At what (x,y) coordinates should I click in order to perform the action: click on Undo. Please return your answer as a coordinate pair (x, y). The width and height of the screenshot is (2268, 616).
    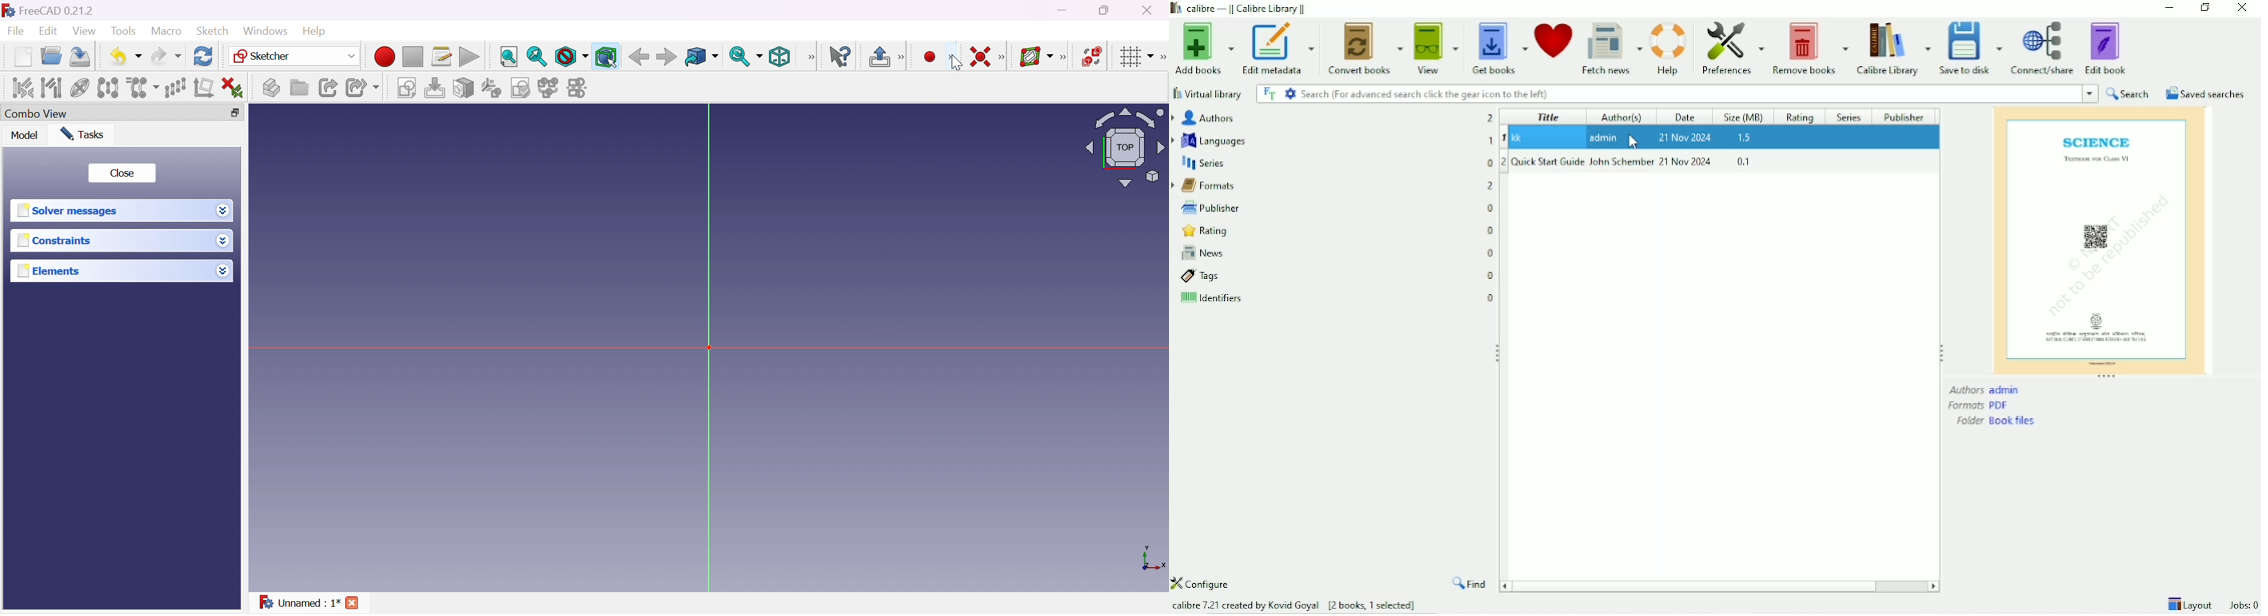
    Looking at the image, I should click on (126, 58).